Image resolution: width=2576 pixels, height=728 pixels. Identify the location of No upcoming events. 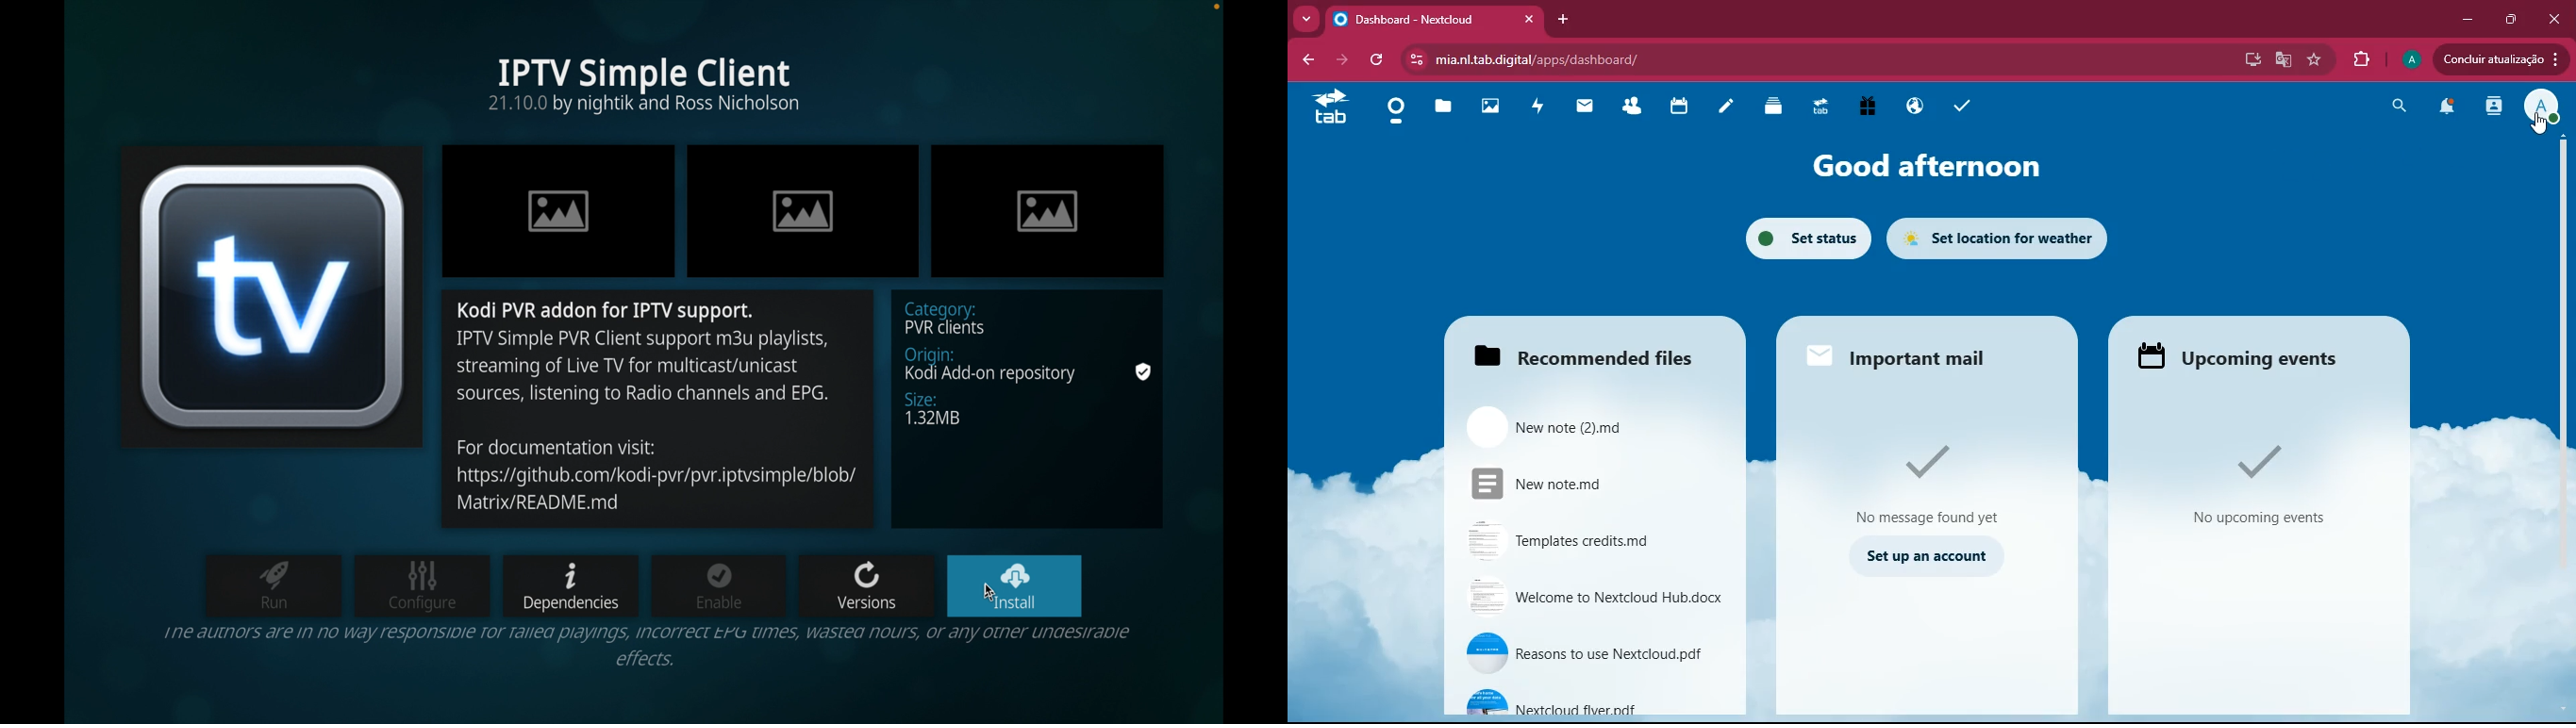
(2255, 476).